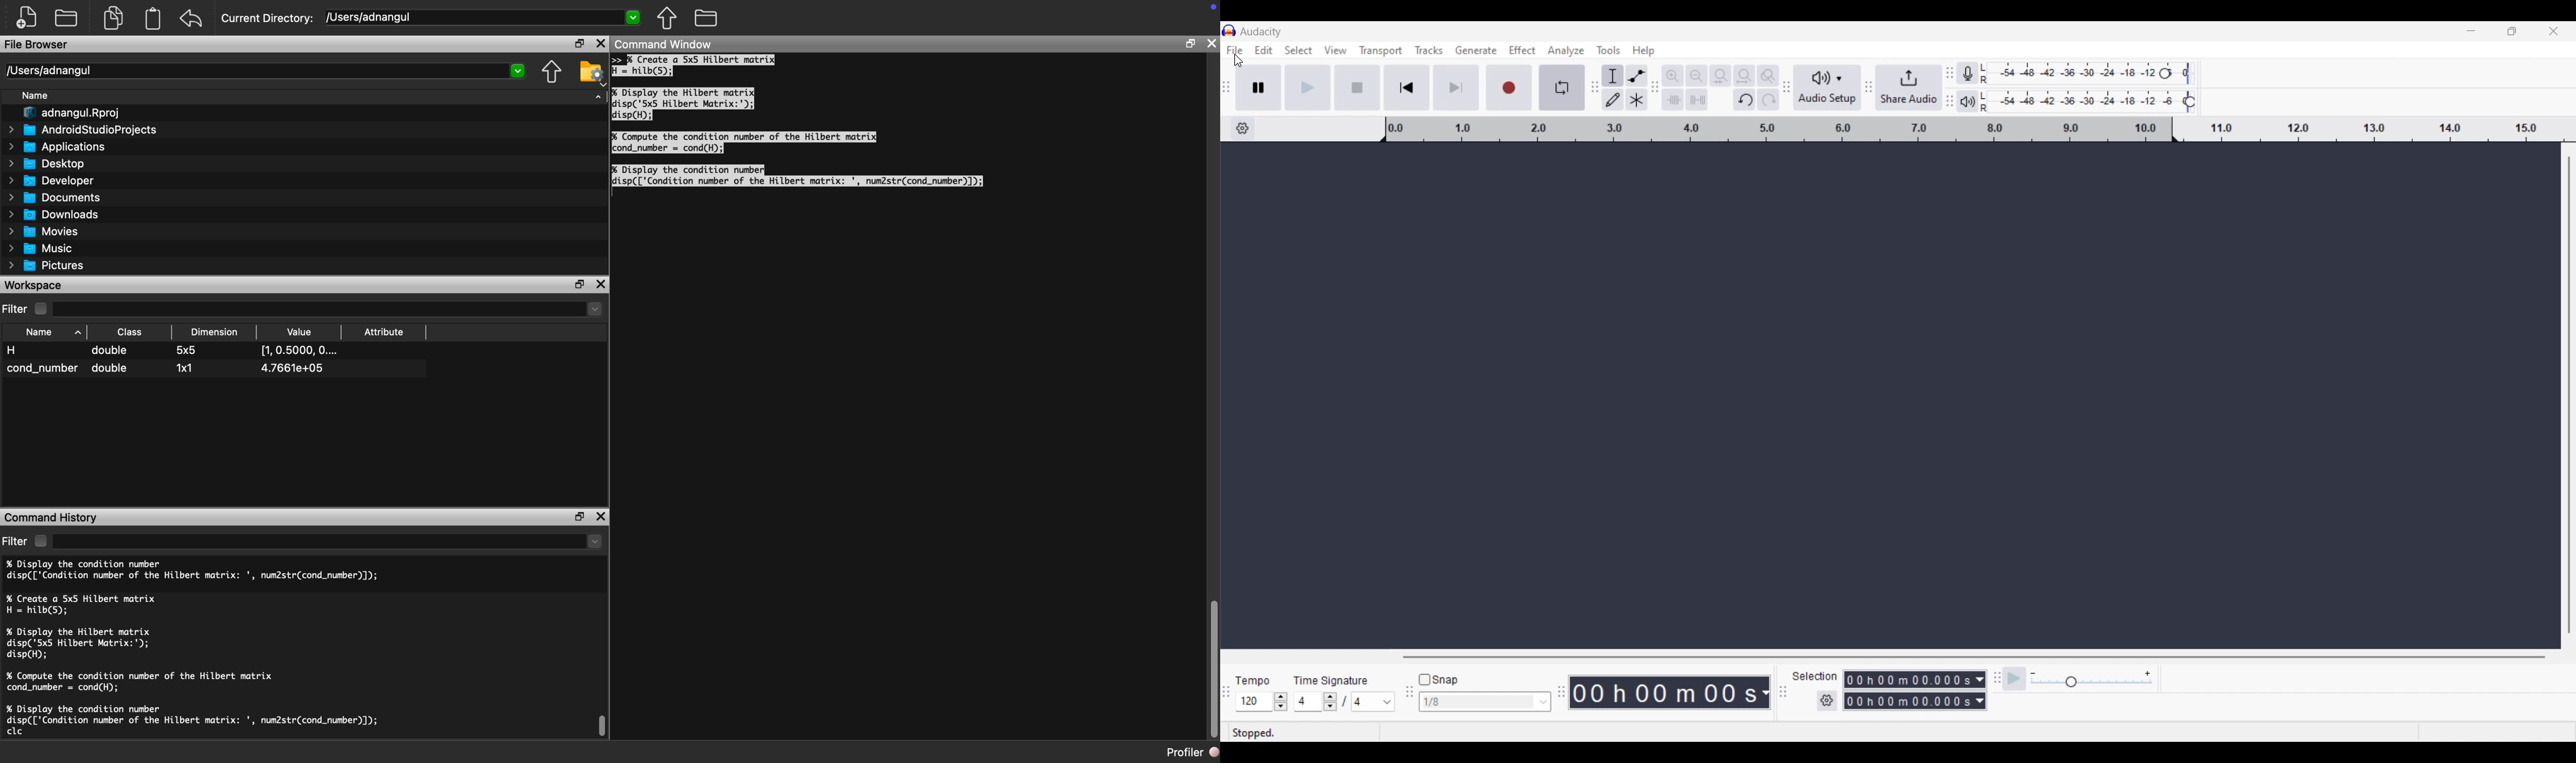  I want to click on signature time tool bar, so click(1229, 699).